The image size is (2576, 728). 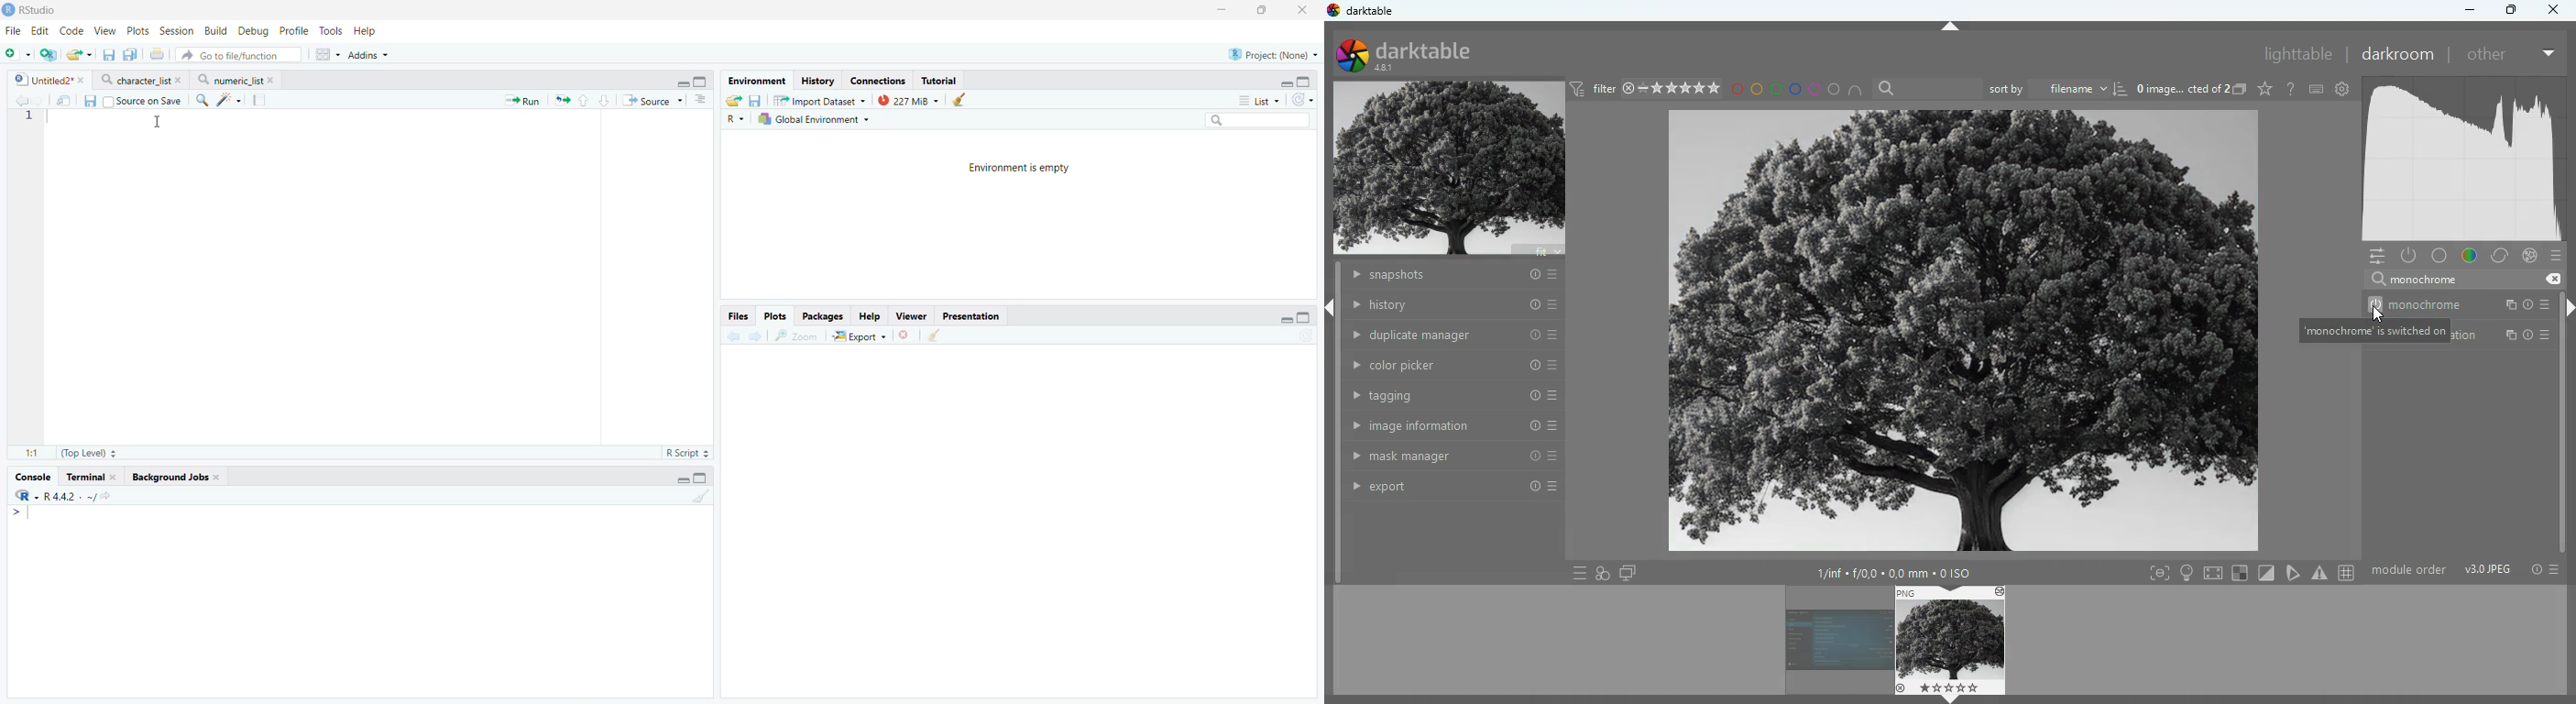 What do you see at coordinates (939, 80) in the screenshot?
I see `Tutorial` at bounding box center [939, 80].